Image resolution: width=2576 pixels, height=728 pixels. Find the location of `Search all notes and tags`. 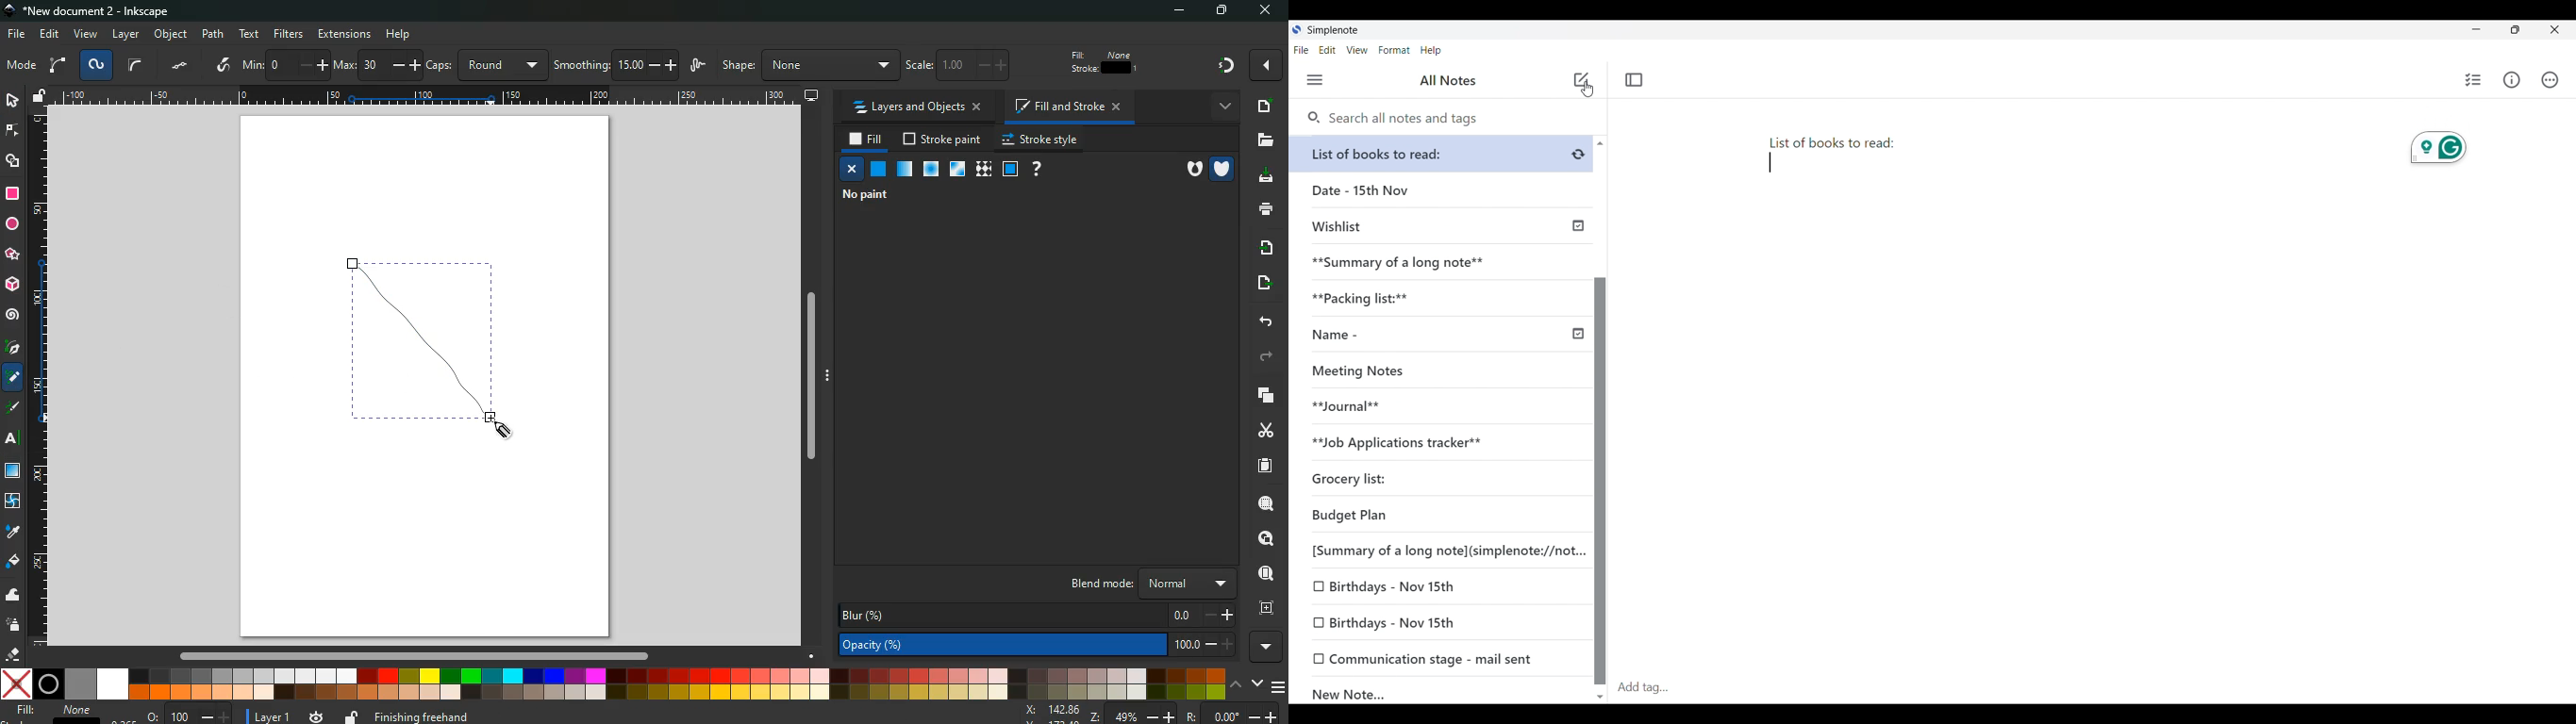

Search all notes and tags is located at coordinates (1392, 119).